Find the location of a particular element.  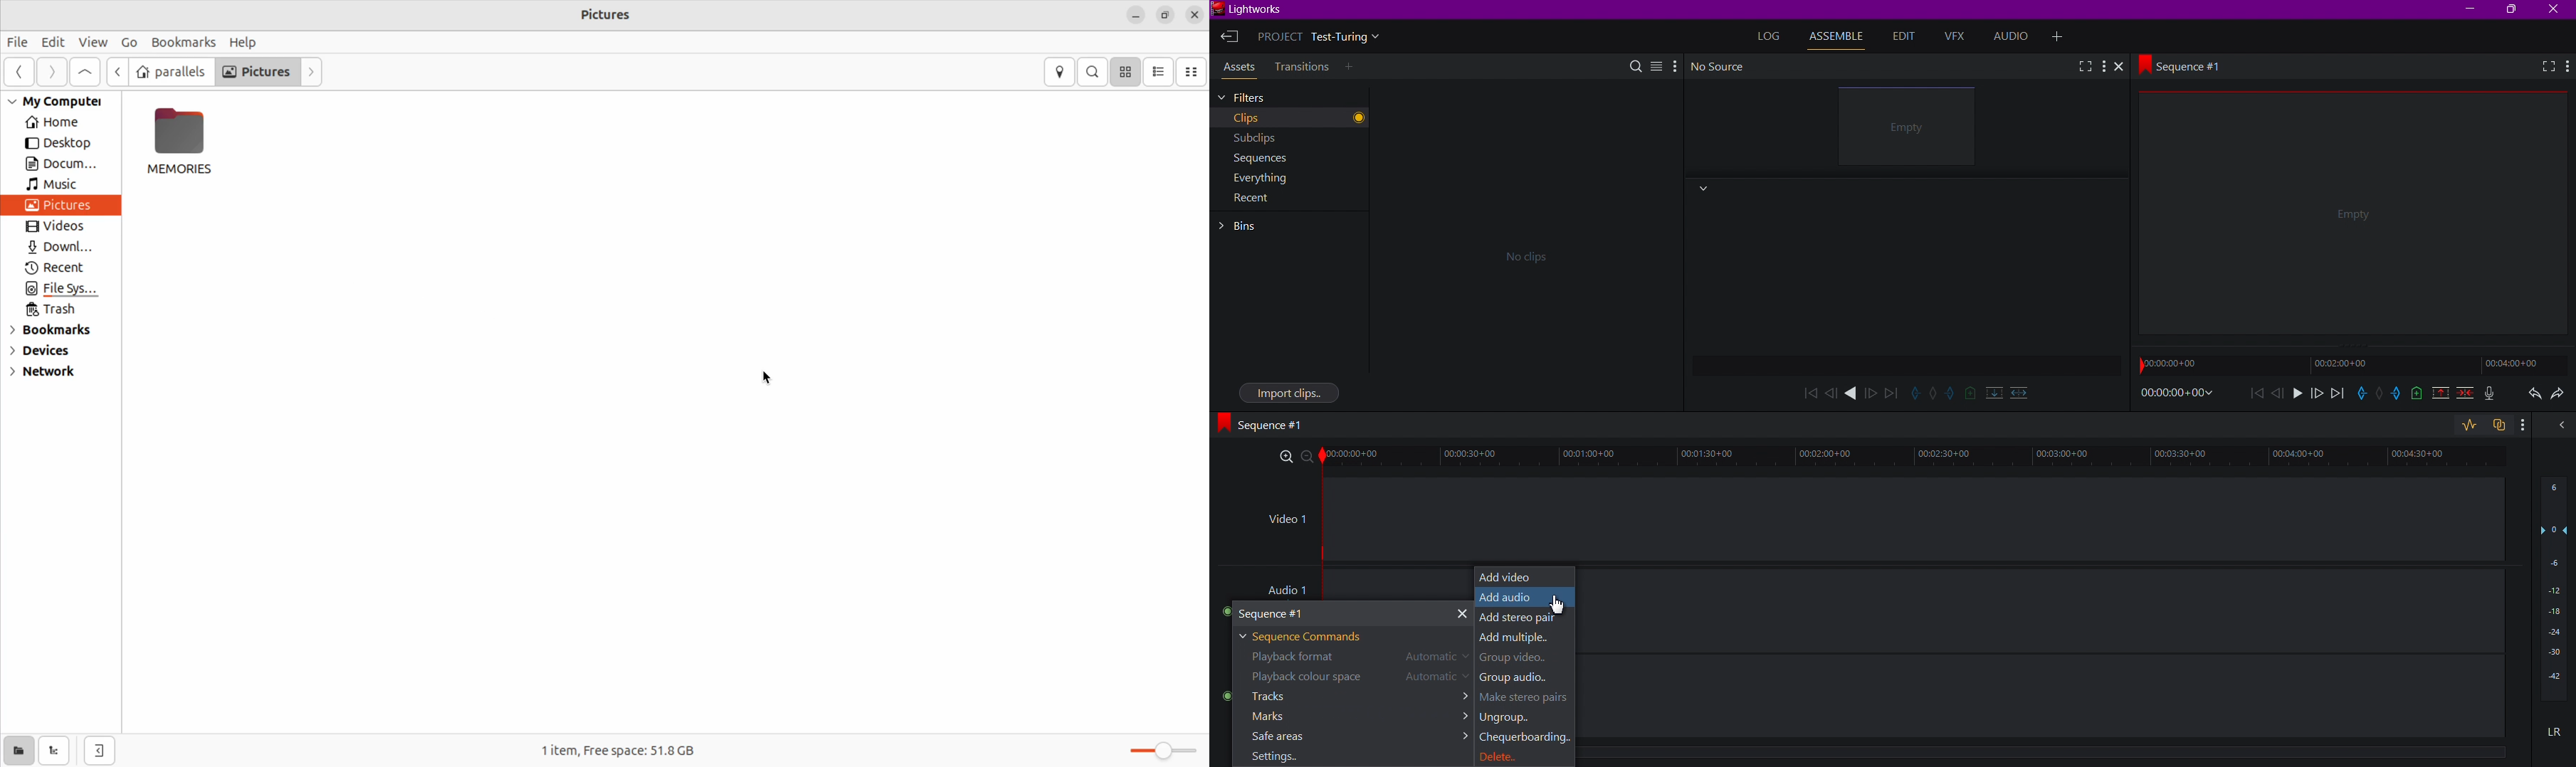

Timestamp is located at coordinates (2177, 393).